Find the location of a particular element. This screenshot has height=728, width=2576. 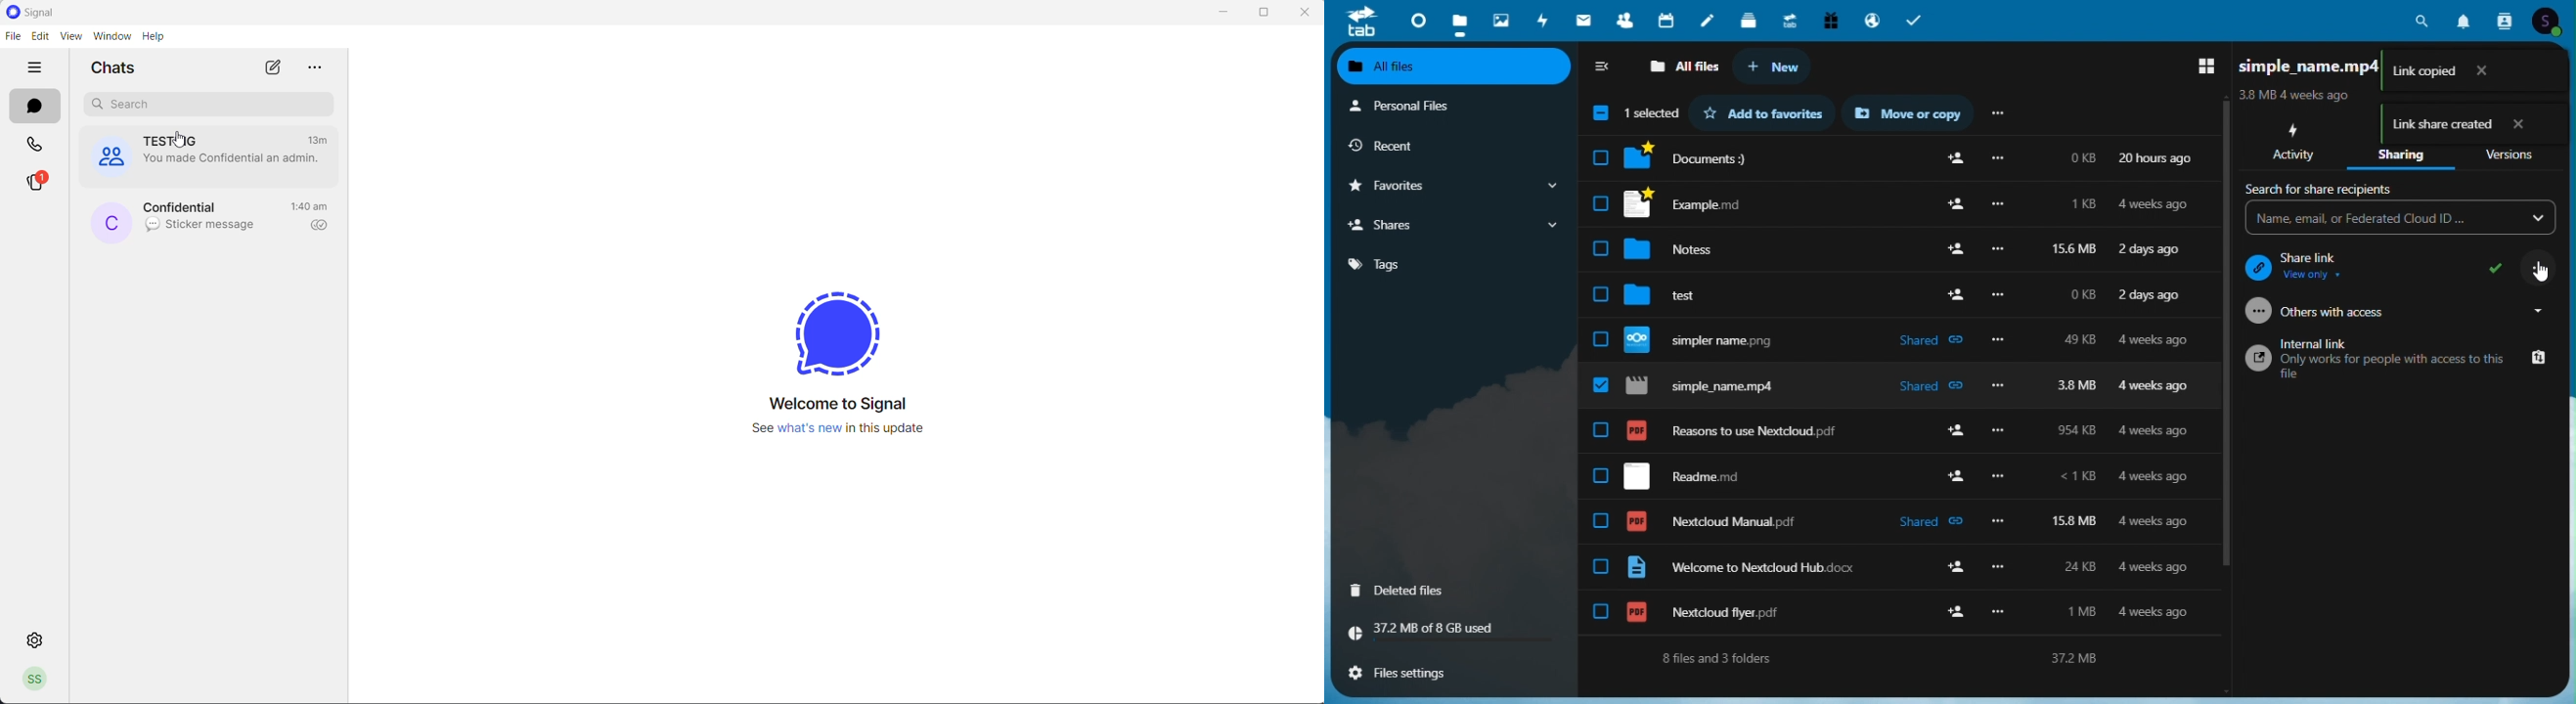

cursor is located at coordinates (183, 140).